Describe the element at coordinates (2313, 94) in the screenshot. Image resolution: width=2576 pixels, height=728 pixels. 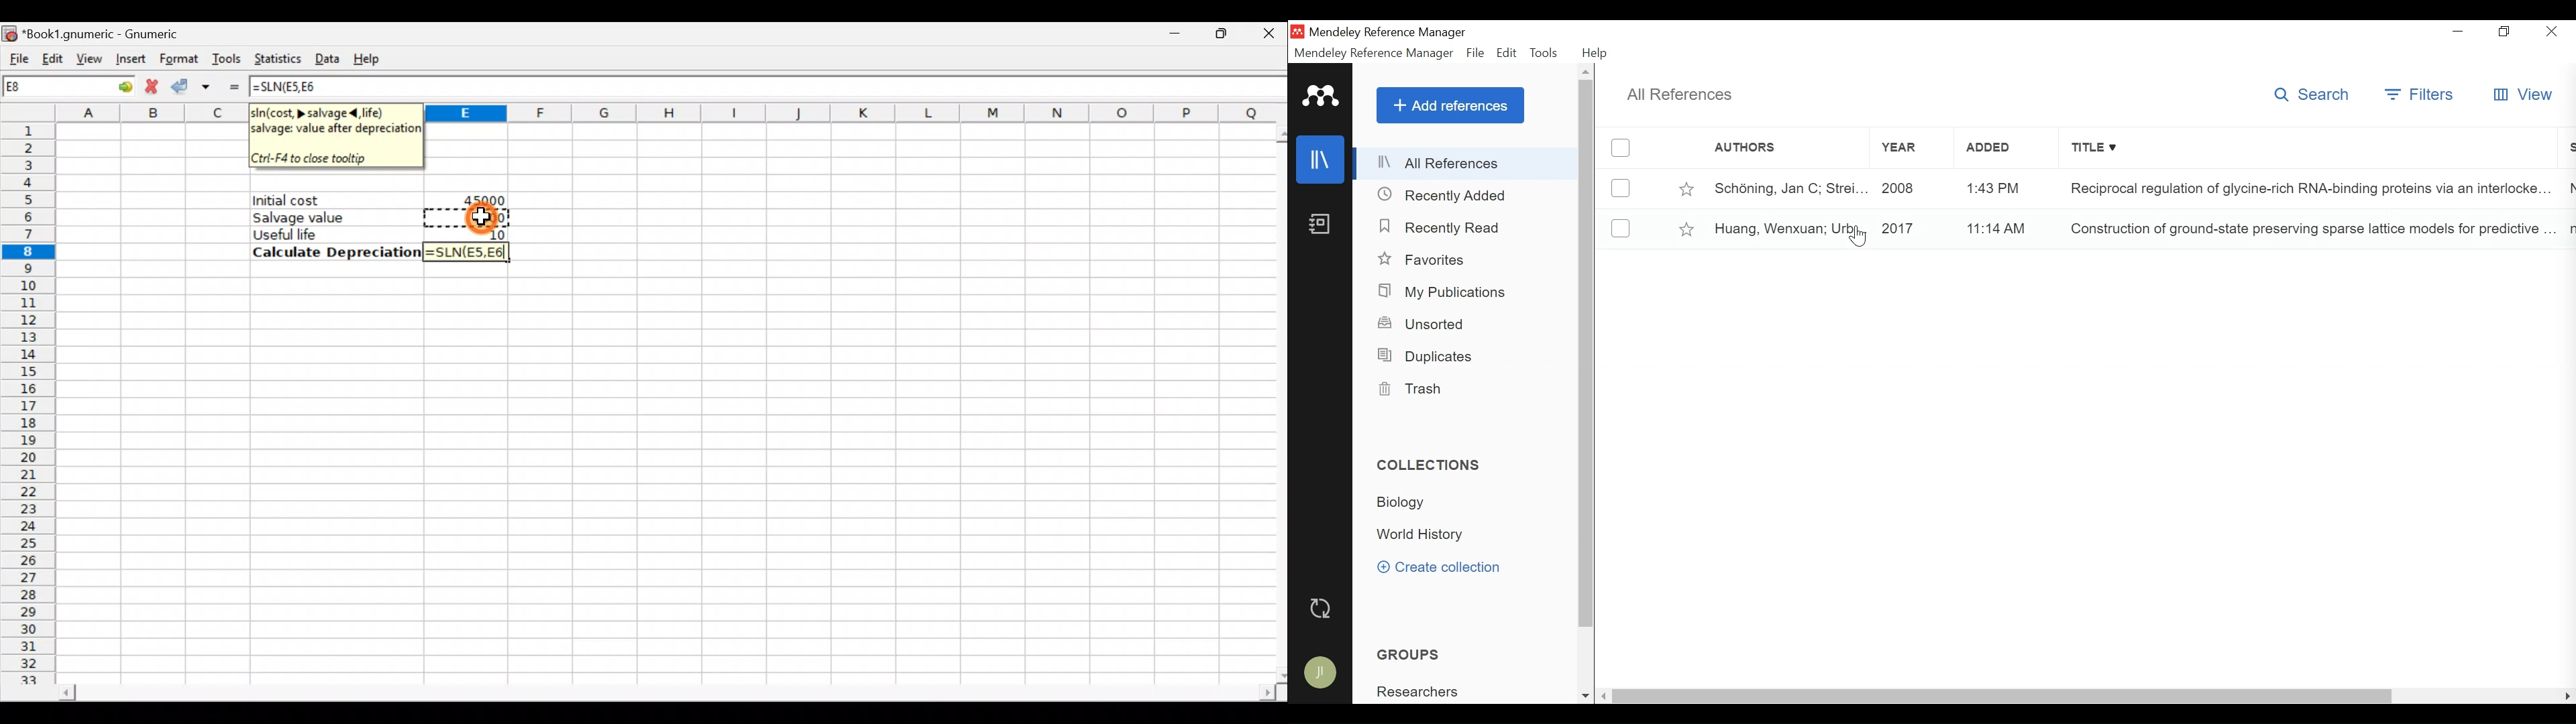
I see `Search` at that location.